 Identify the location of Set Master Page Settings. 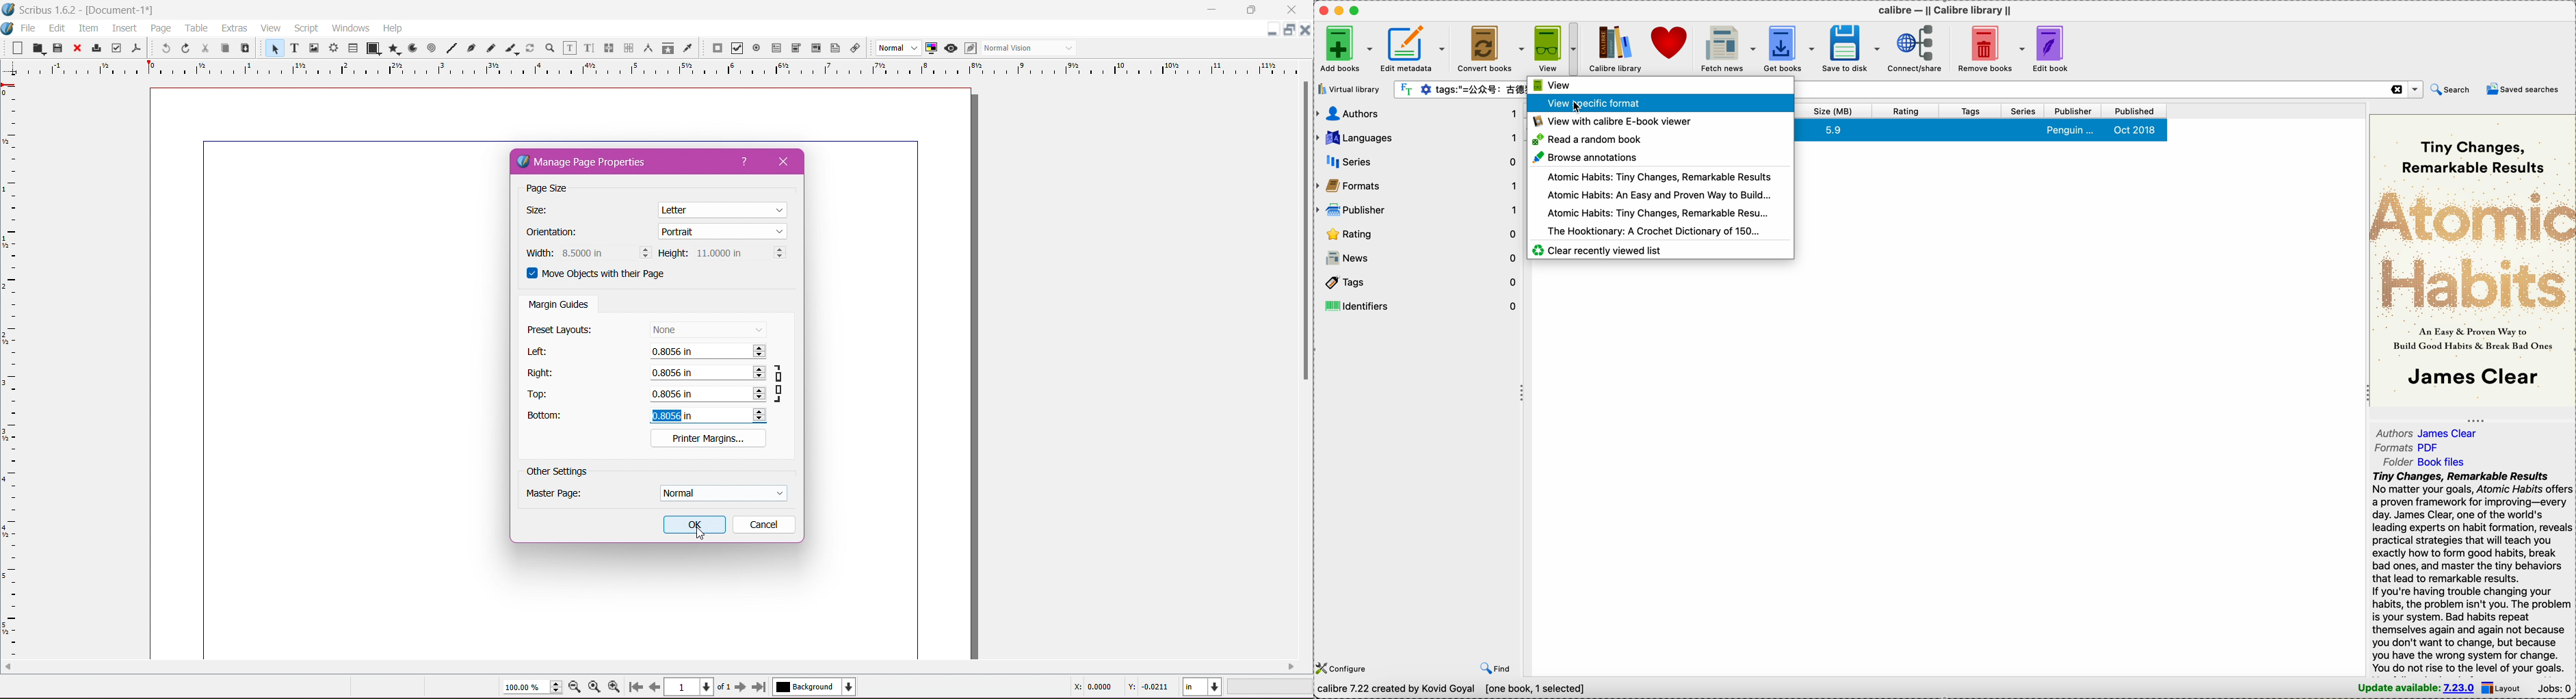
(722, 493).